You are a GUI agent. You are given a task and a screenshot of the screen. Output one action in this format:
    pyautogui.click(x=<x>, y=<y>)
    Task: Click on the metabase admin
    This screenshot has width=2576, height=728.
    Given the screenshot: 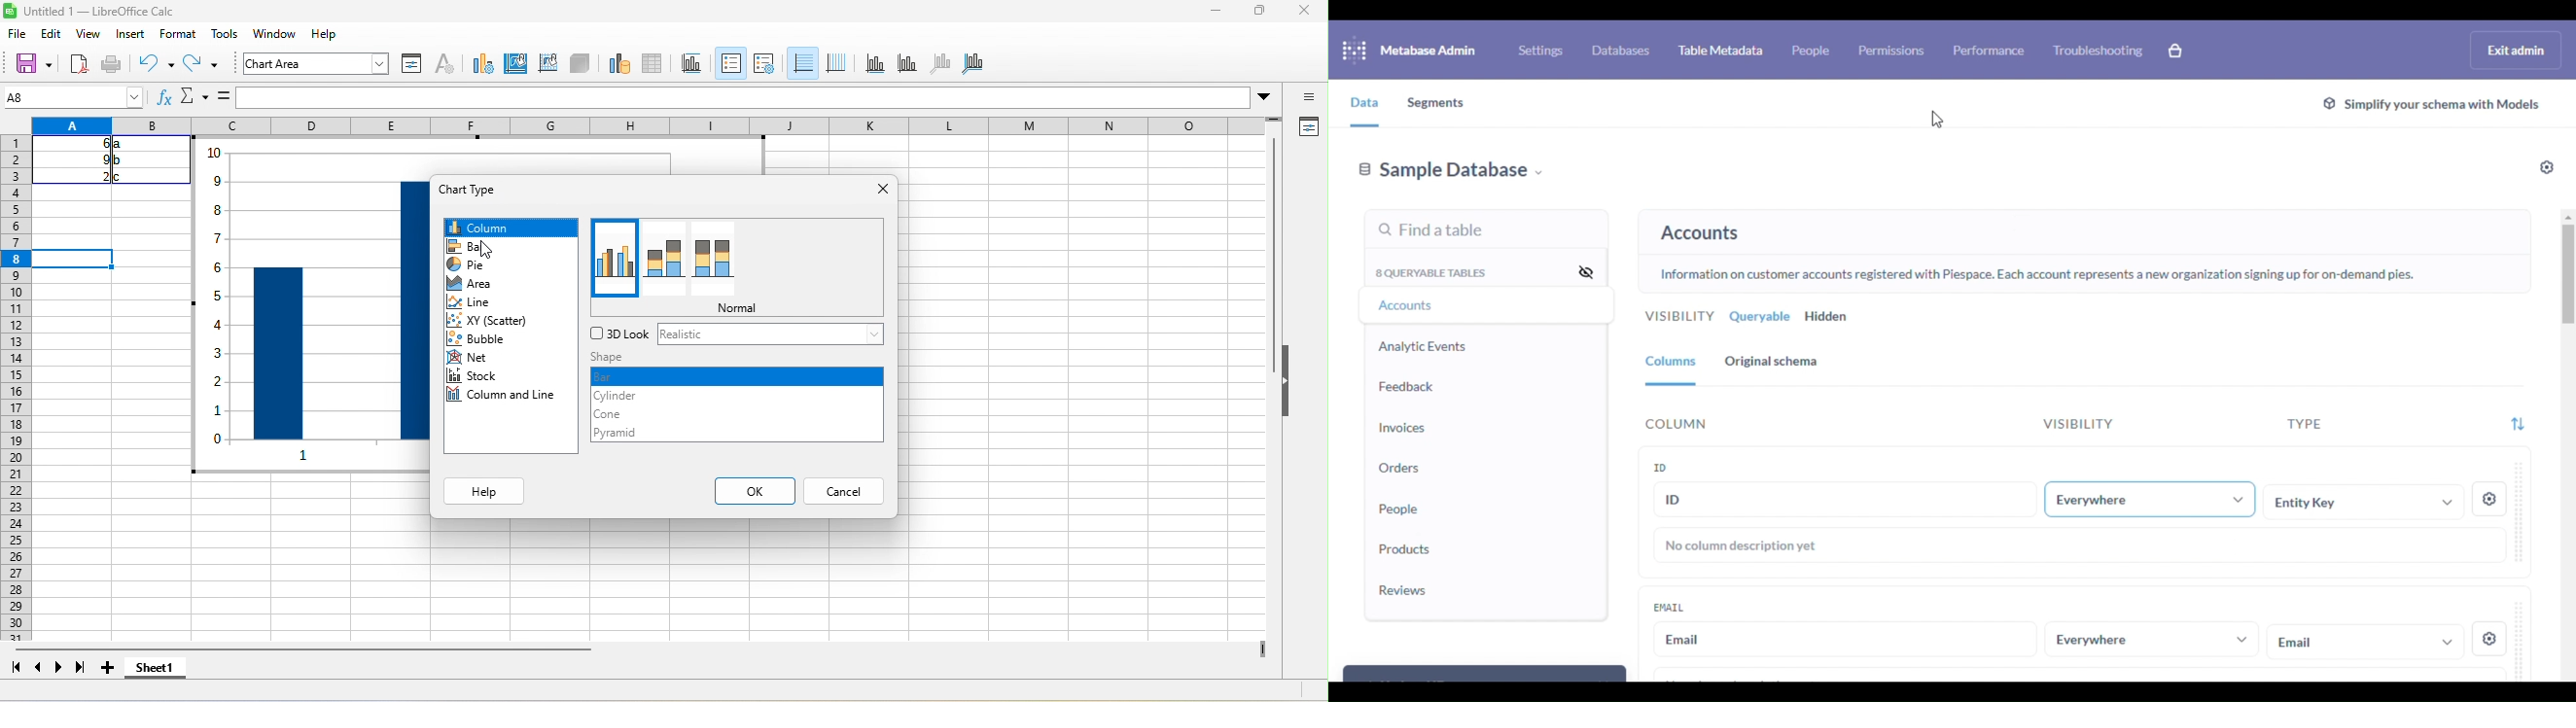 What is the action you would take?
    pyautogui.click(x=1428, y=50)
    